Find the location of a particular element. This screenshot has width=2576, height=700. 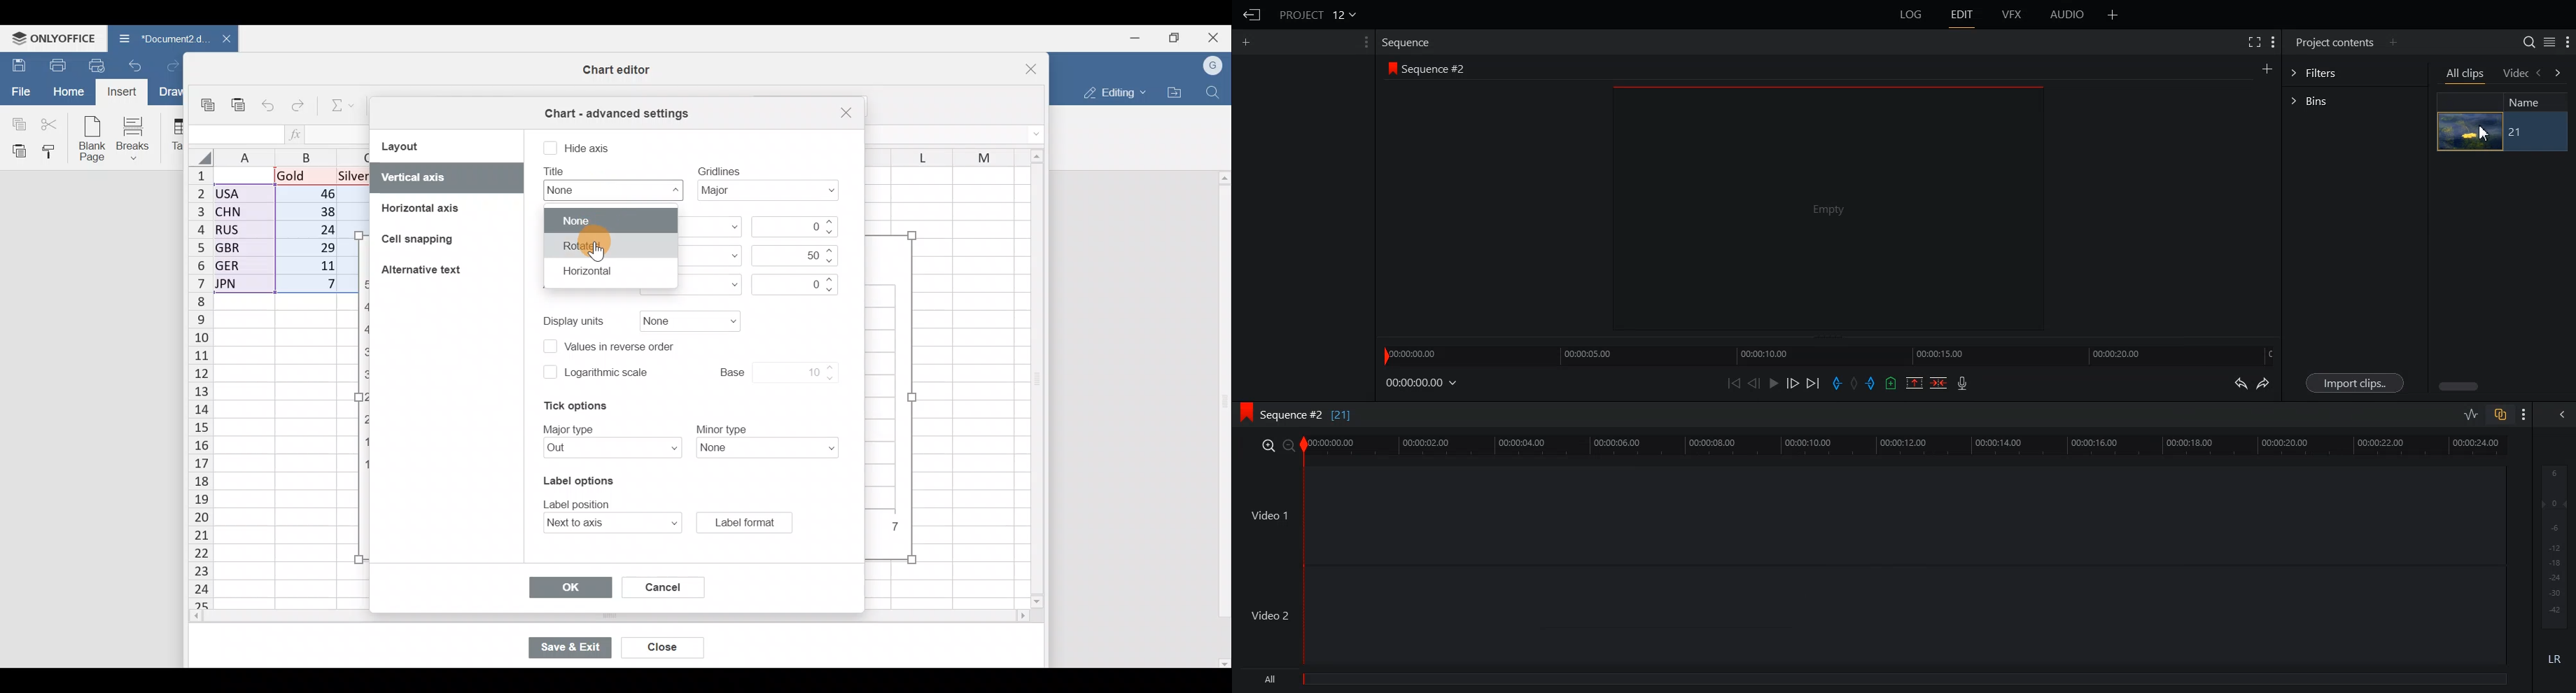

Data is located at coordinates (280, 234).